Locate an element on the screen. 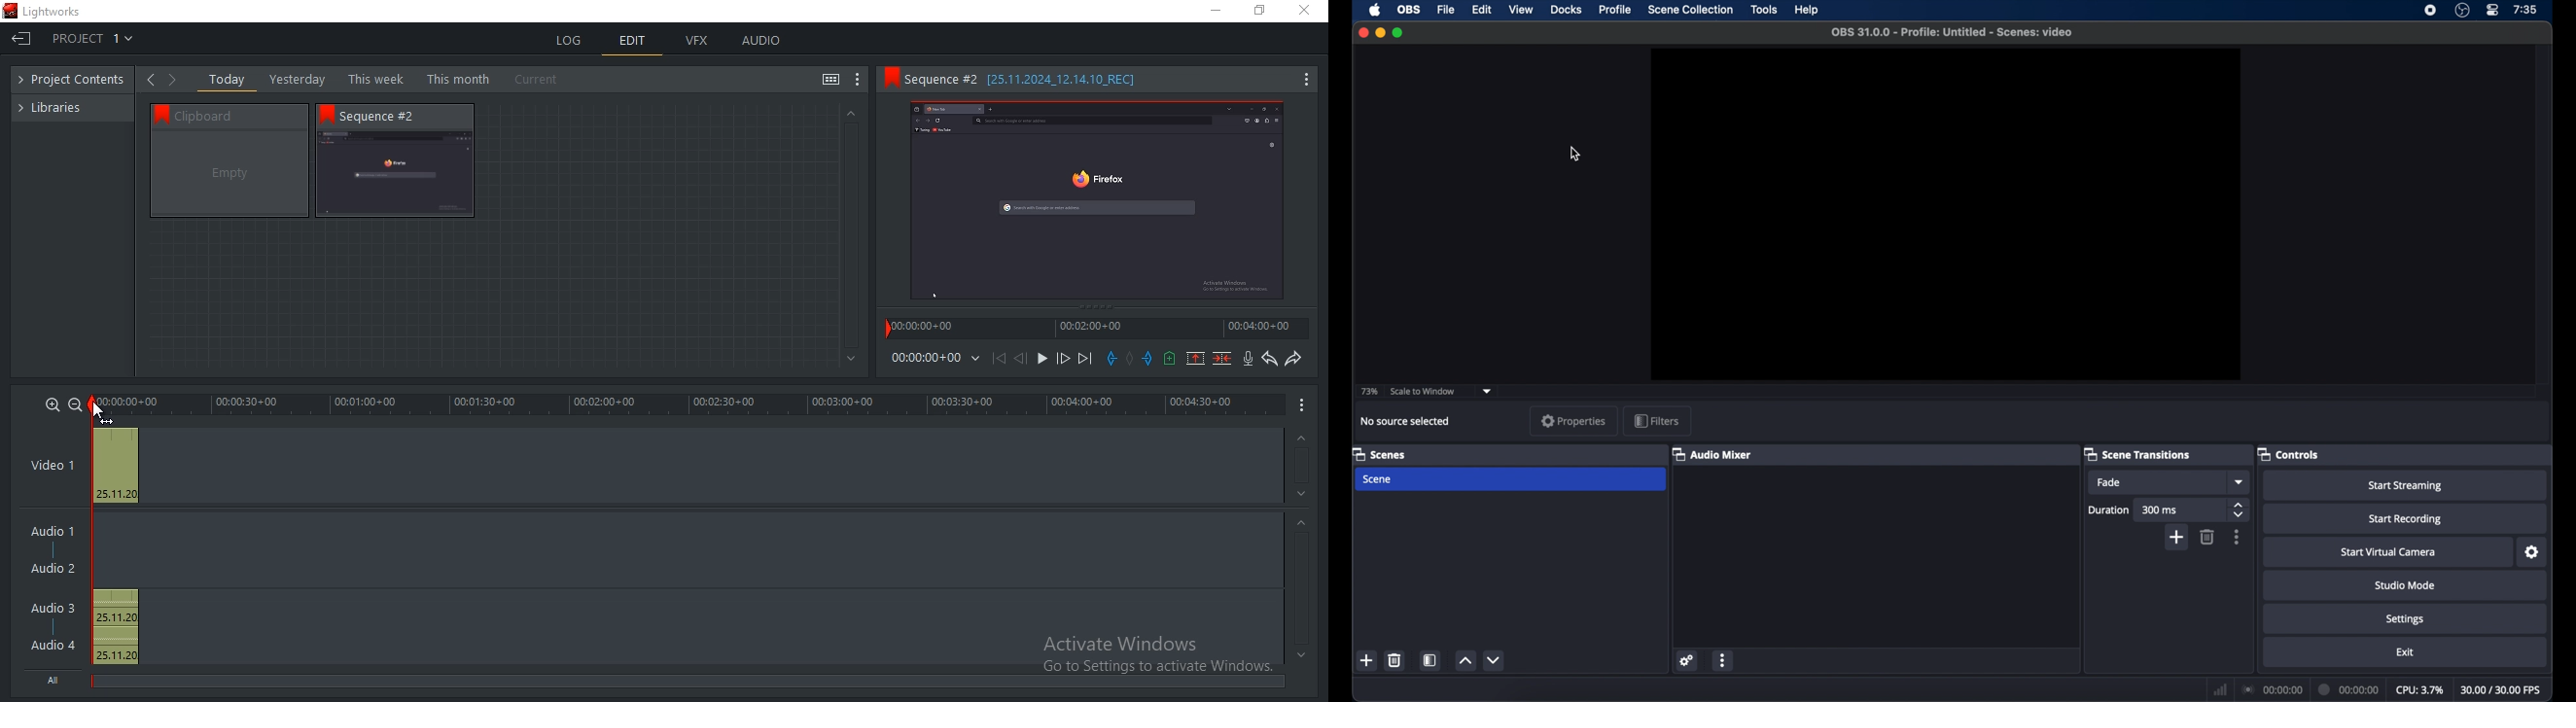 This screenshot has height=728, width=2576. Show settings menu is located at coordinates (1305, 81).